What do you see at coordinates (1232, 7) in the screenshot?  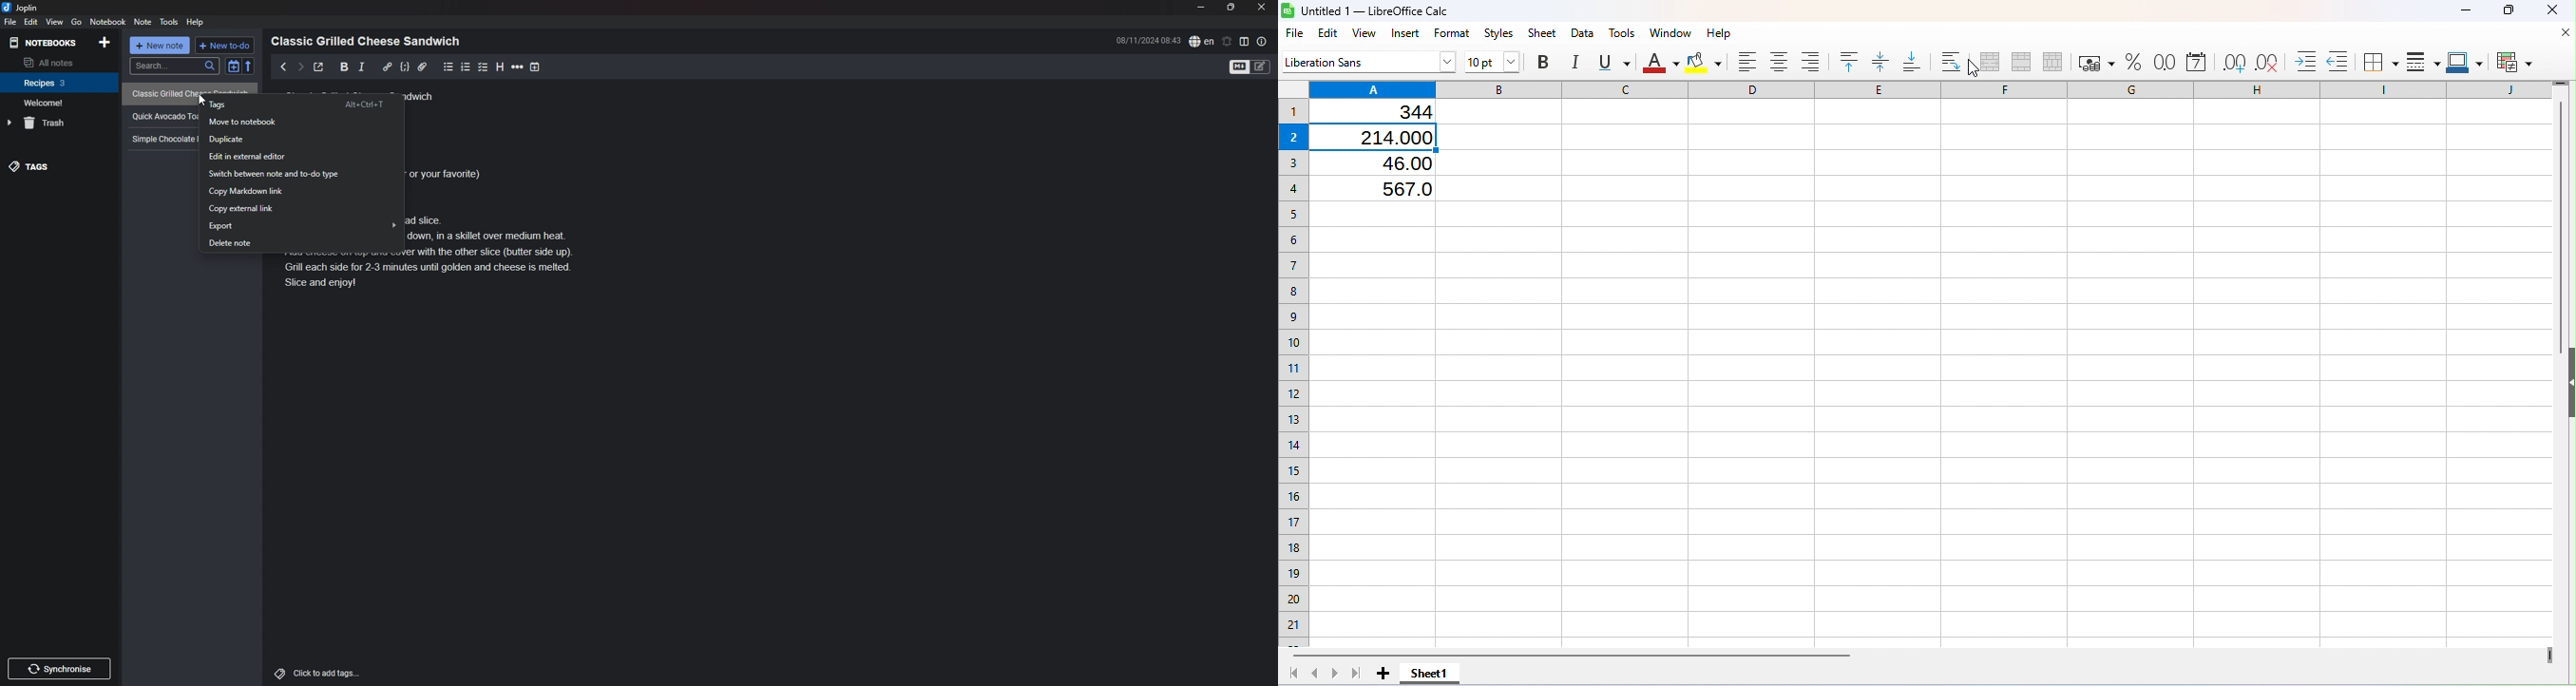 I see `resize` at bounding box center [1232, 7].